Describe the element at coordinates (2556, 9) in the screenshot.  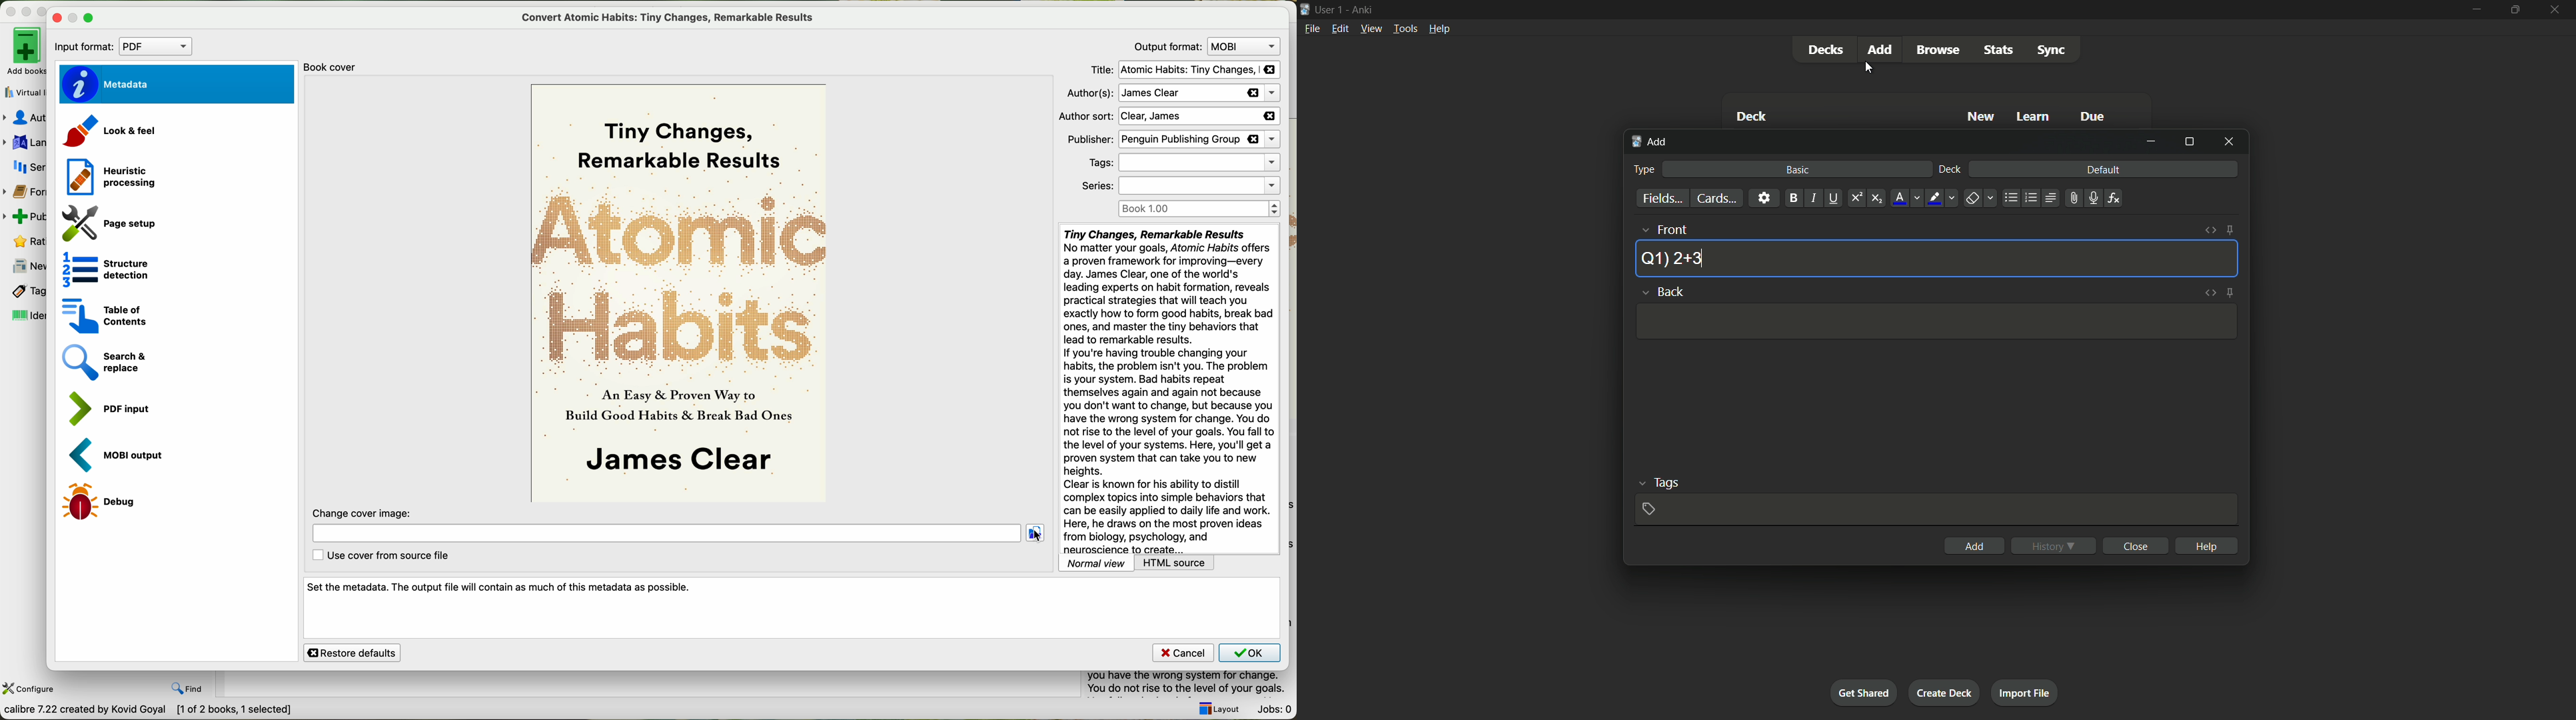
I see `close app` at that location.